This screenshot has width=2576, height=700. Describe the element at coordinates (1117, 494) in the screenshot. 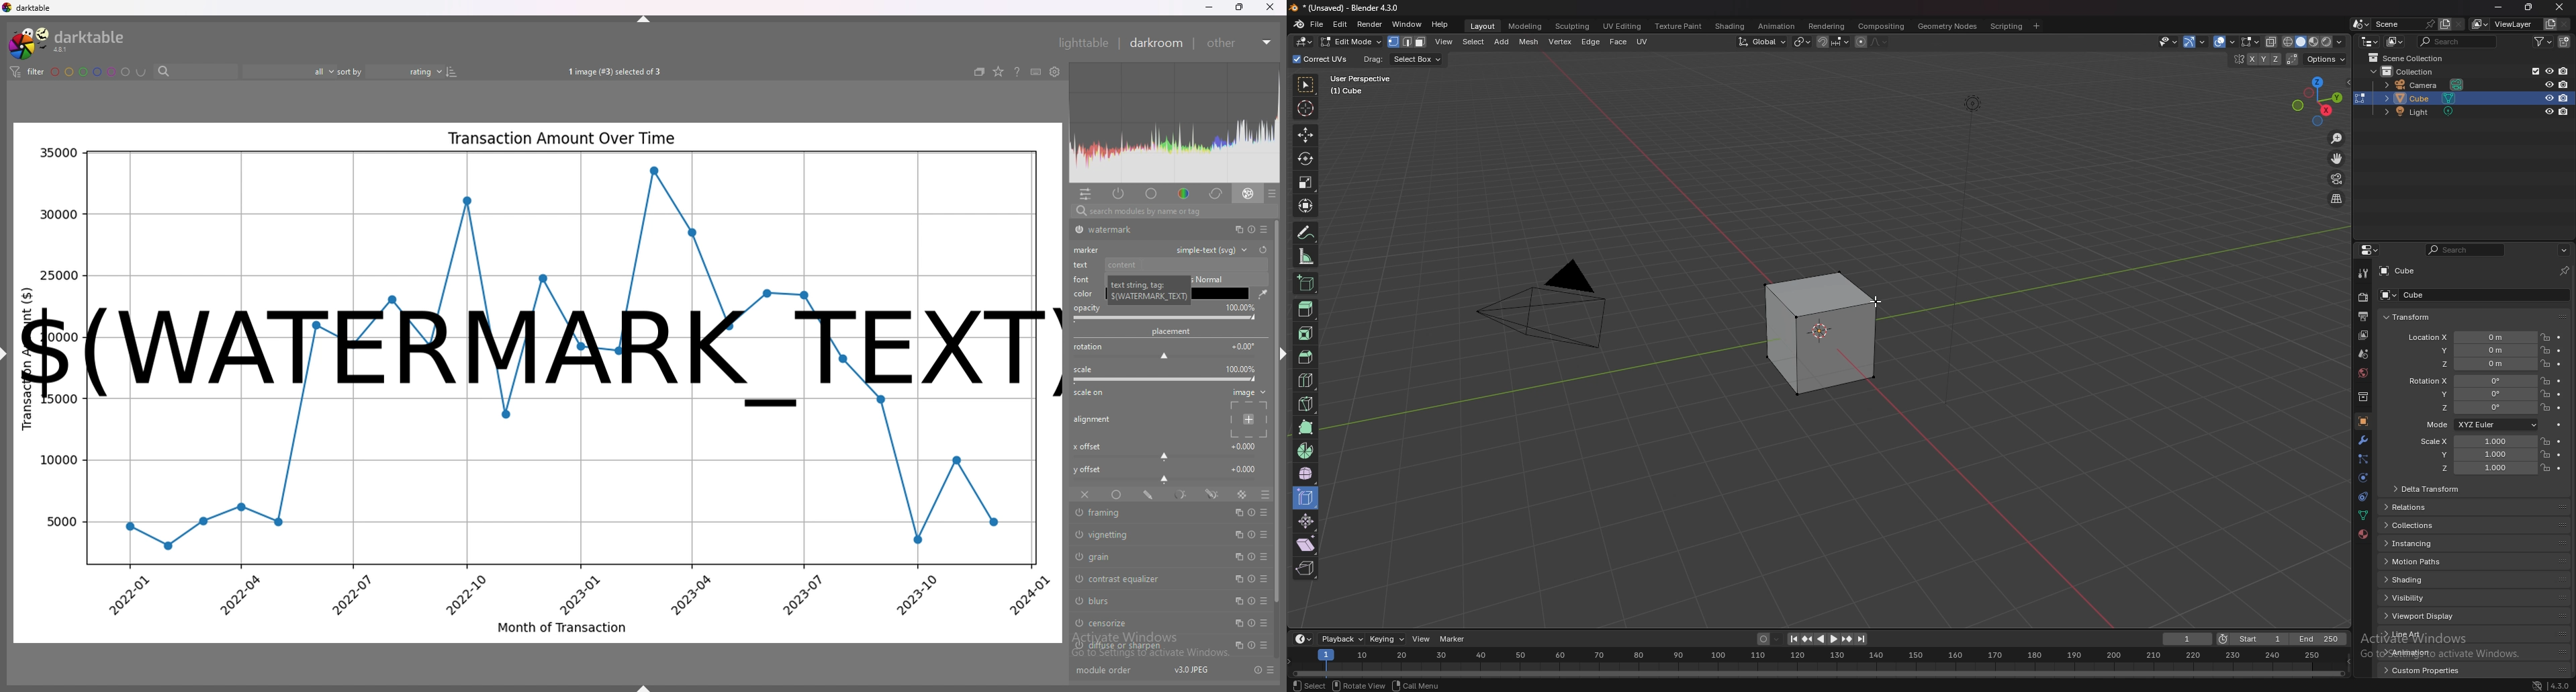

I see `uniformly` at that location.